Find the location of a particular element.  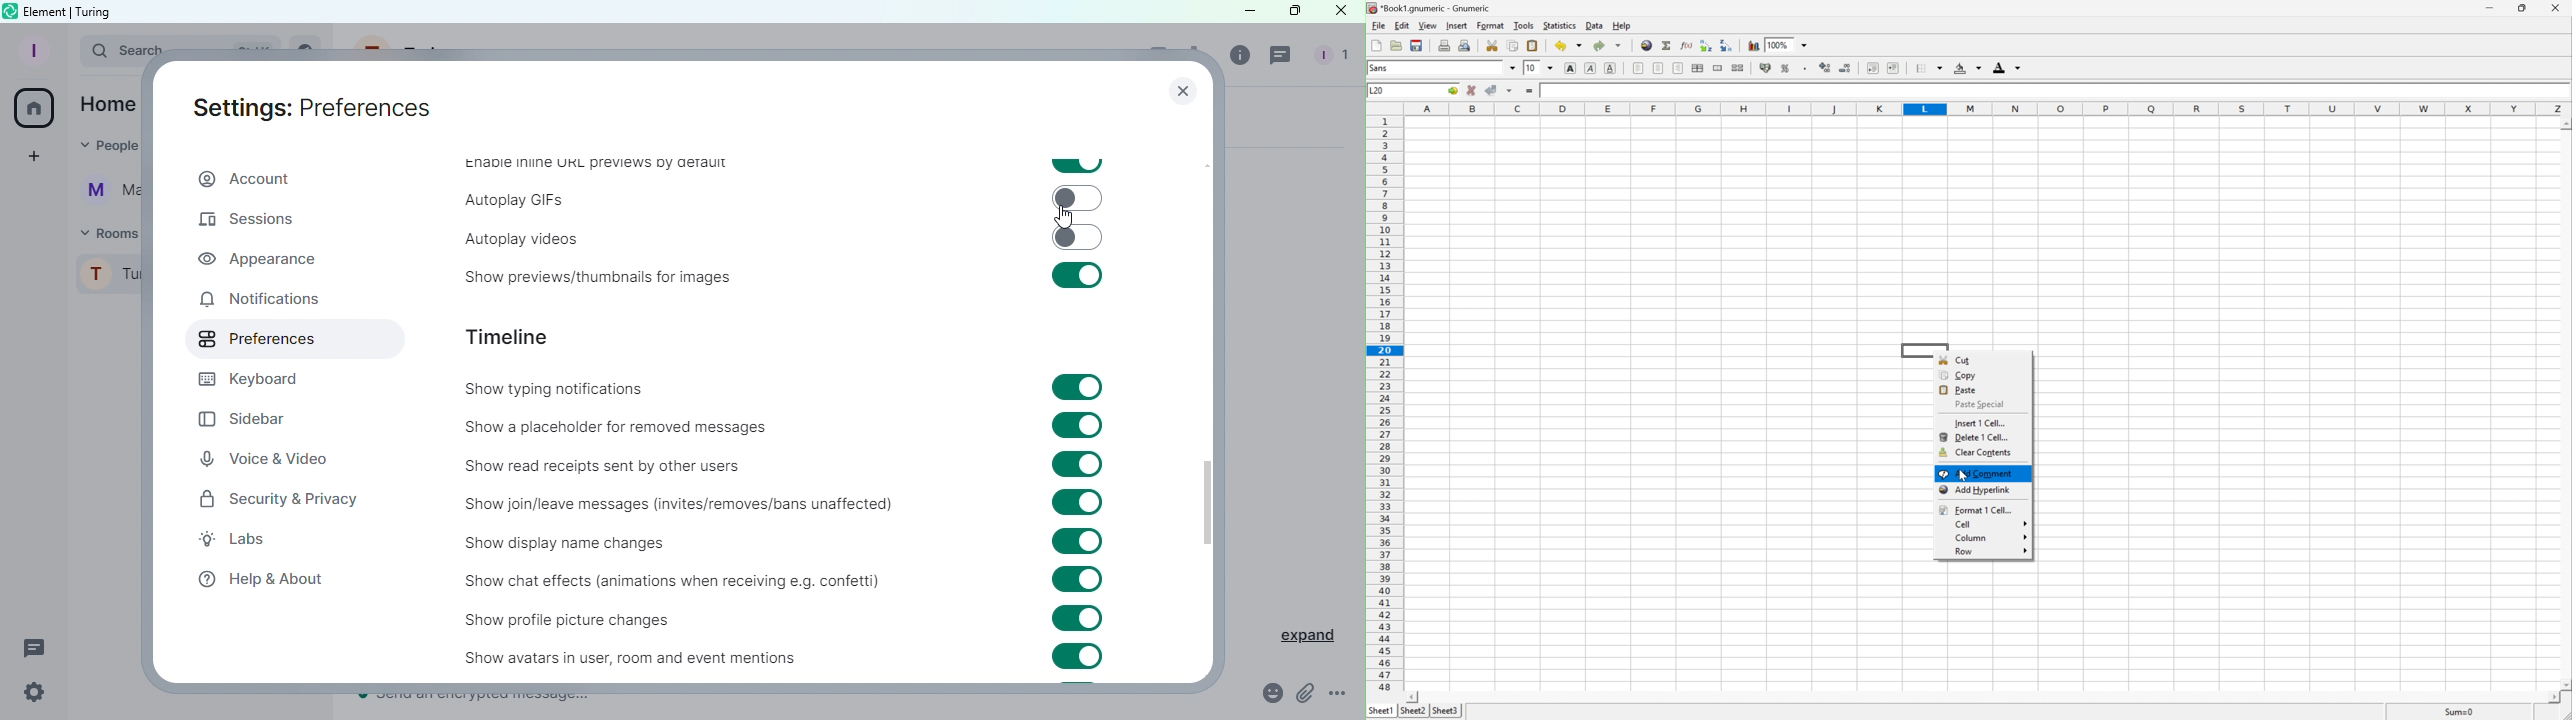

Show typing notifications is located at coordinates (552, 389).